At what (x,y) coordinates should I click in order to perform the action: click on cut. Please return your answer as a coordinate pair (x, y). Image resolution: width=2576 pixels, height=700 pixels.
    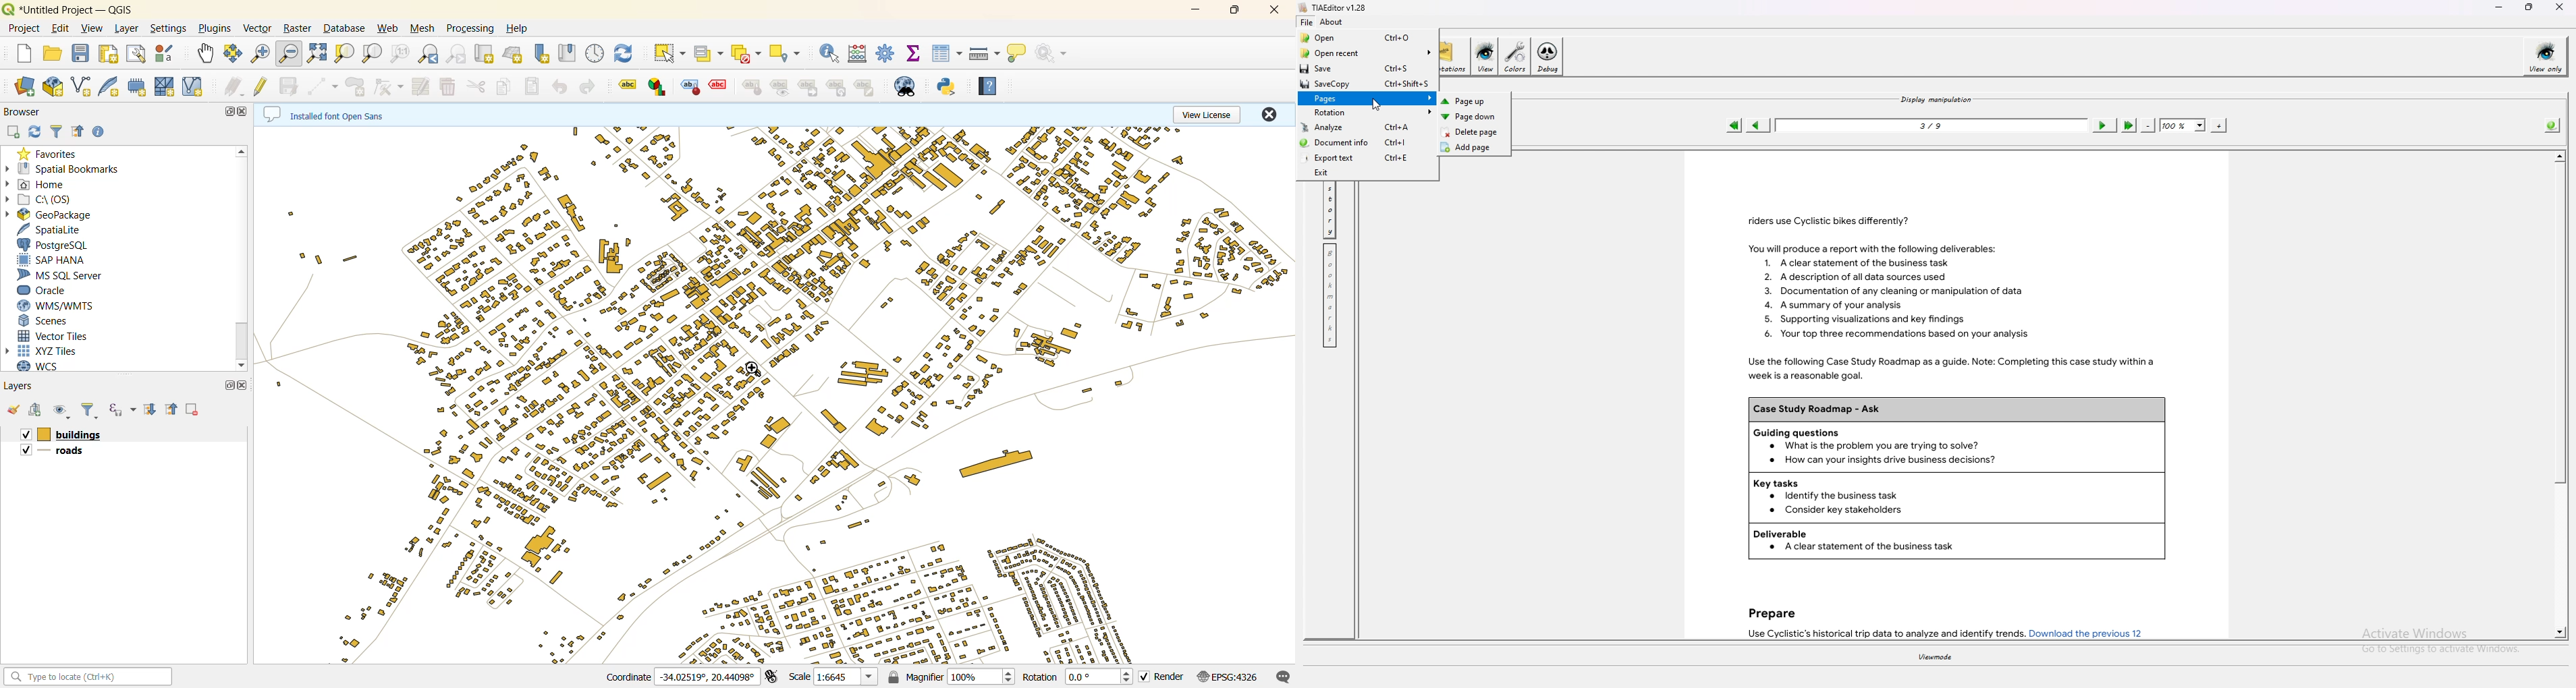
    Looking at the image, I should click on (478, 88).